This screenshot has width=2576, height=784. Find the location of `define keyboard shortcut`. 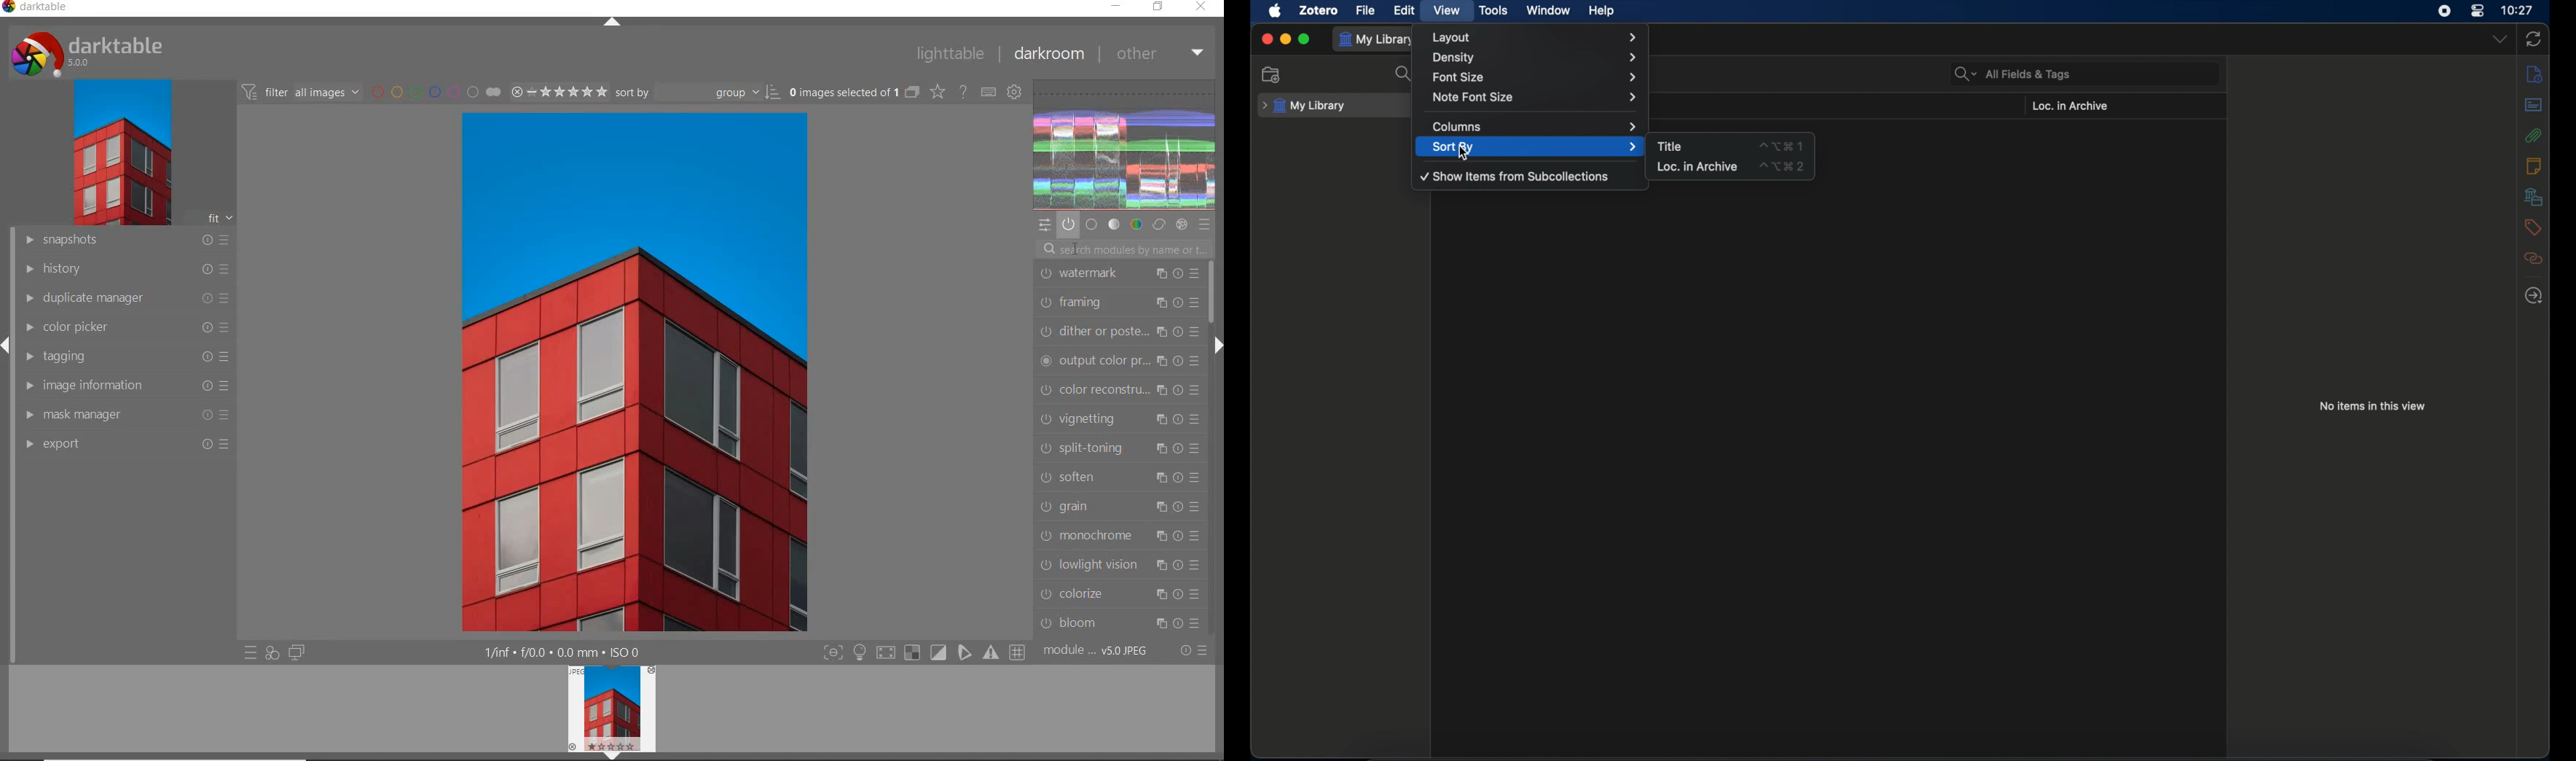

define keyboard shortcut is located at coordinates (989, 92).